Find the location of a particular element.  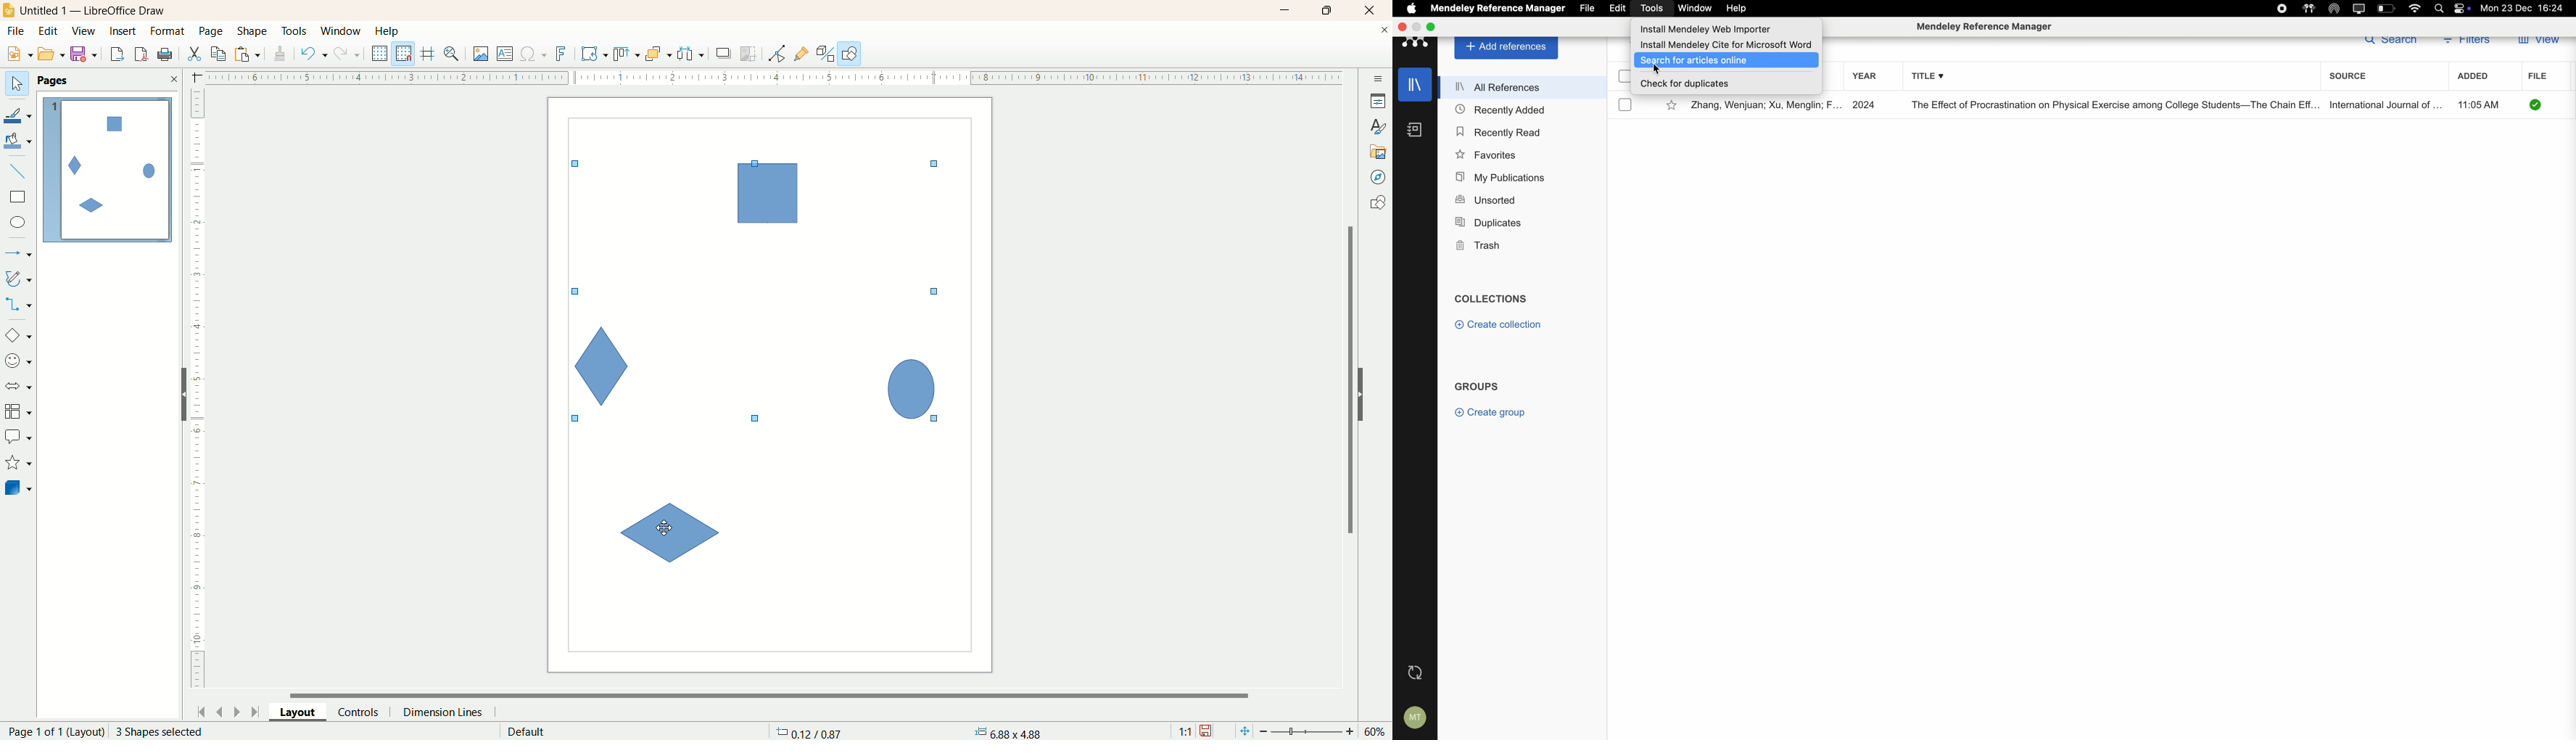

page1 is located at coordinates (108, 170).